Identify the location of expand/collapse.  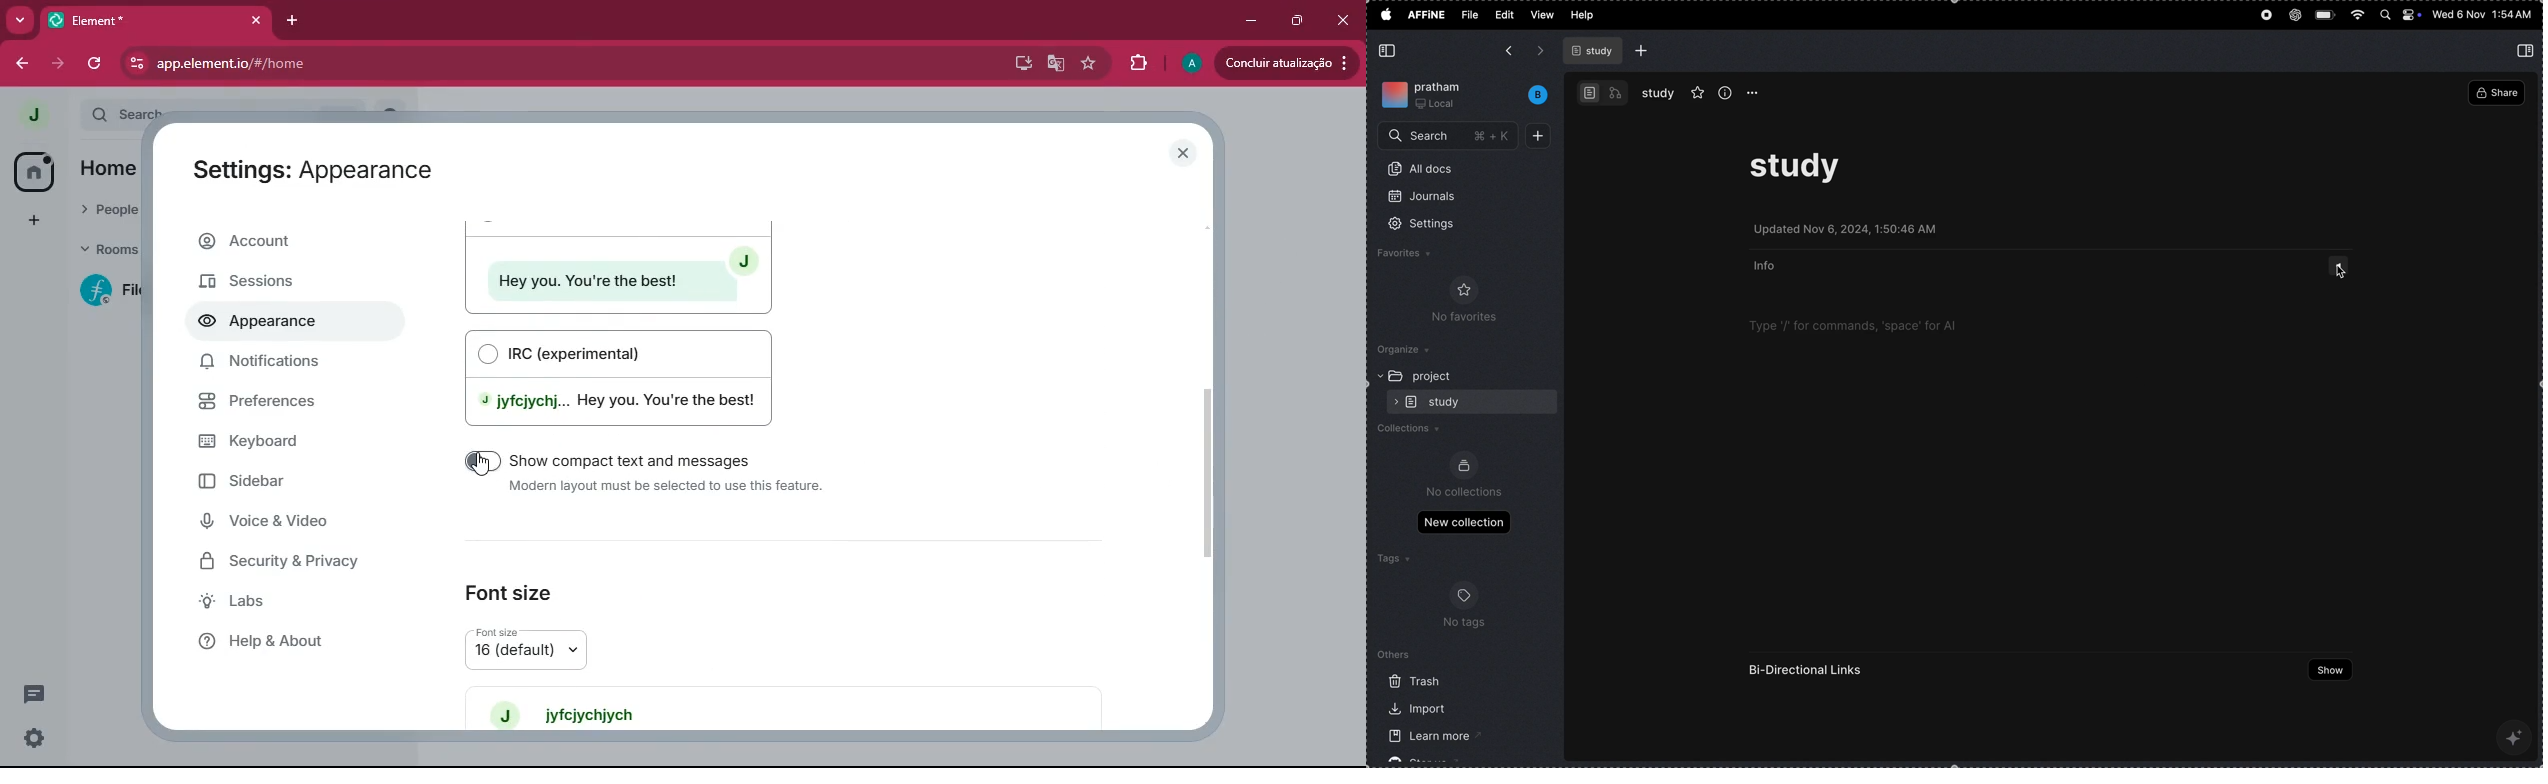
(1393, 402).